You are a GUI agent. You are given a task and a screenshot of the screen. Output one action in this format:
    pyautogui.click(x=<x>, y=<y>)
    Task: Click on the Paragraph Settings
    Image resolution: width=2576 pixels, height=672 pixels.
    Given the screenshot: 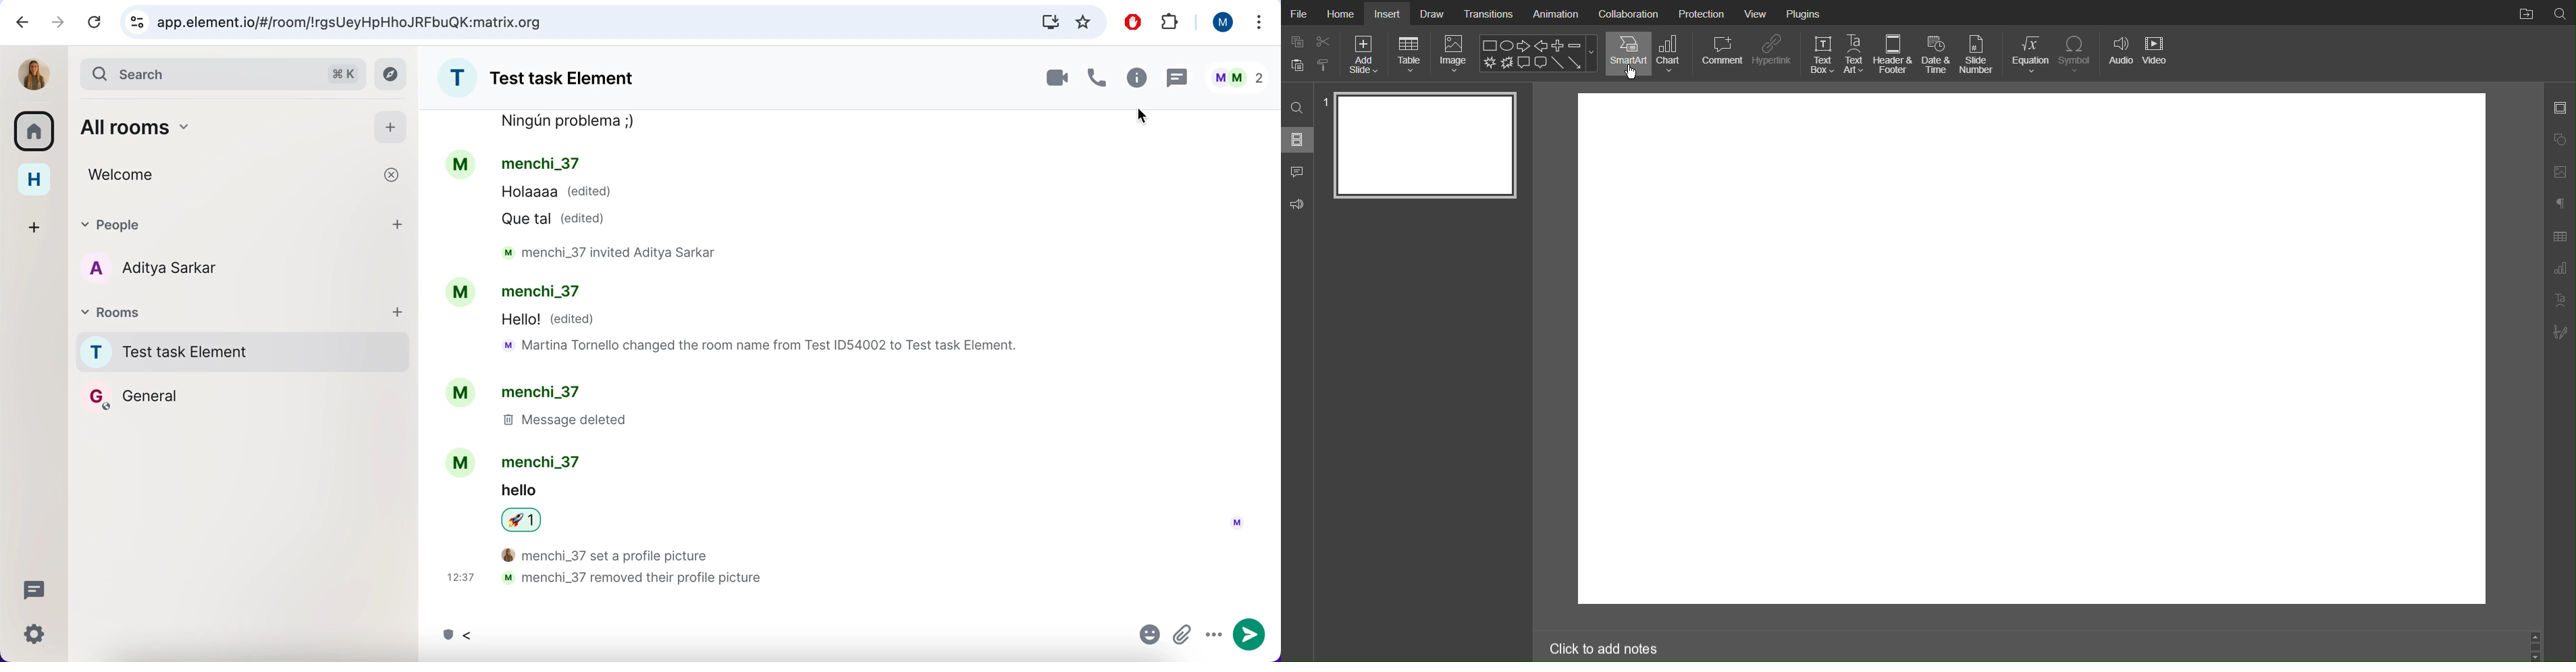 What is the action you would take?
    pyautogui.click(x=2560, y=204)
    